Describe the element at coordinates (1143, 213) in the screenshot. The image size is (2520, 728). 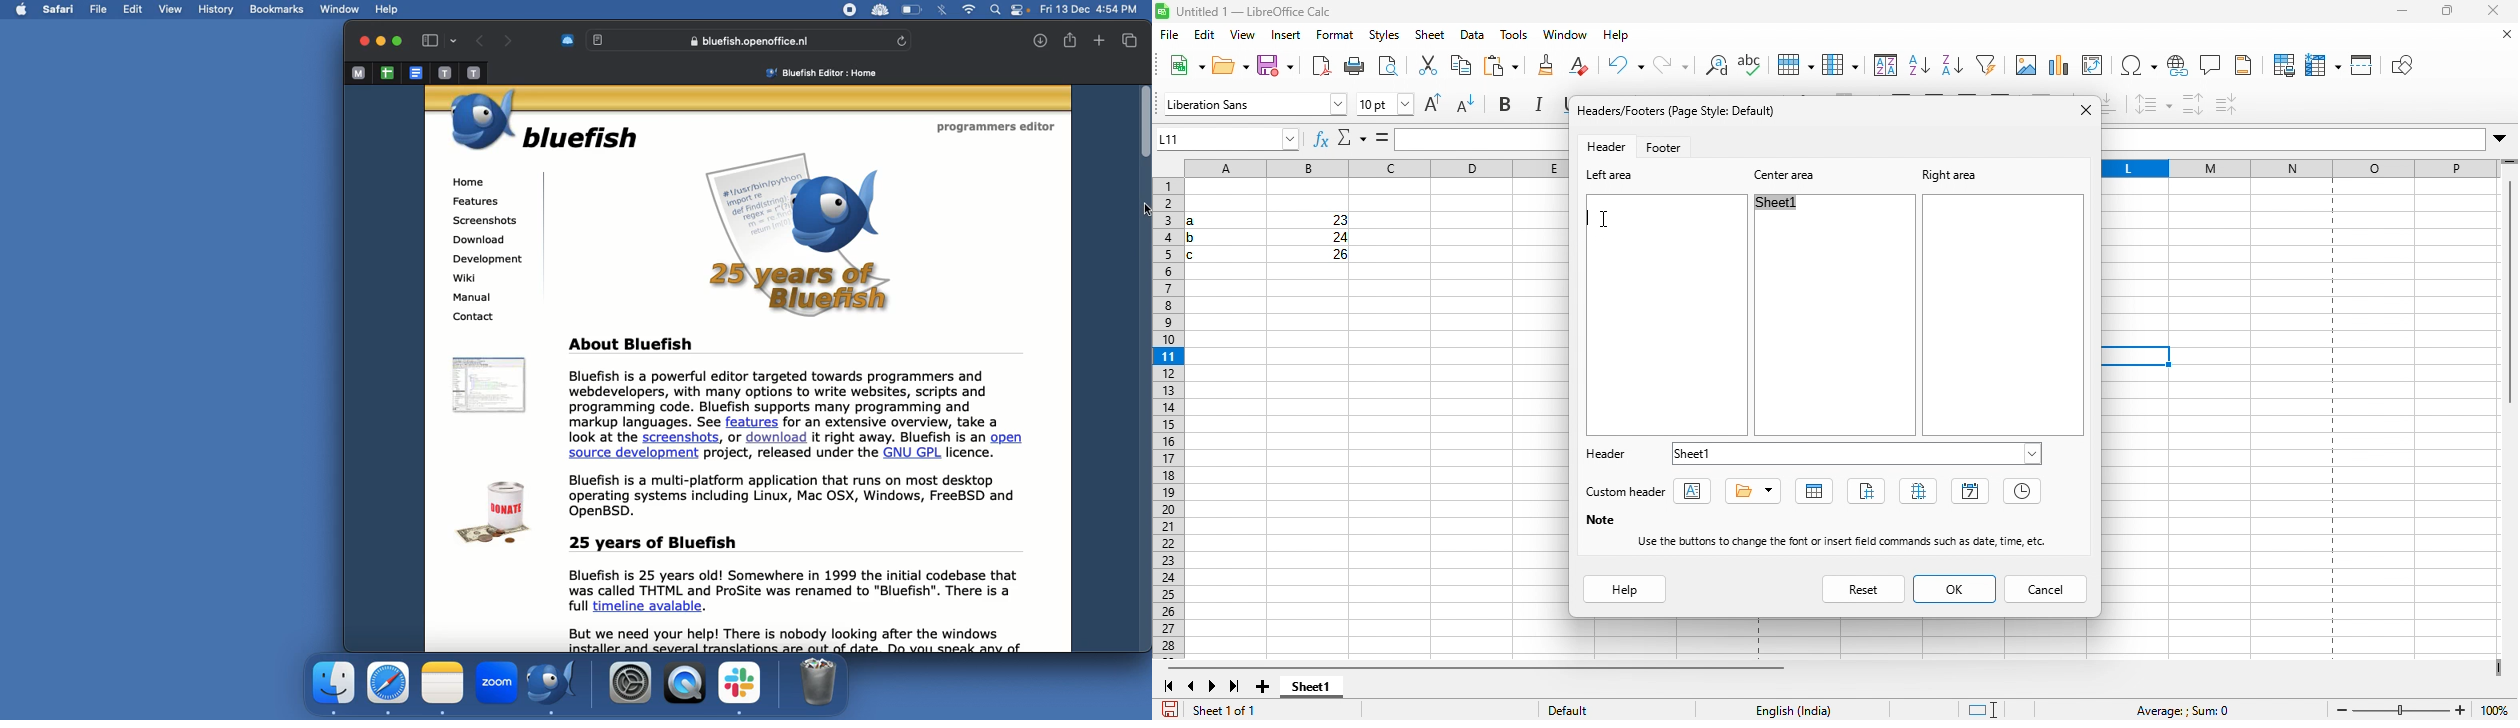
I see `Cursor` at that location.